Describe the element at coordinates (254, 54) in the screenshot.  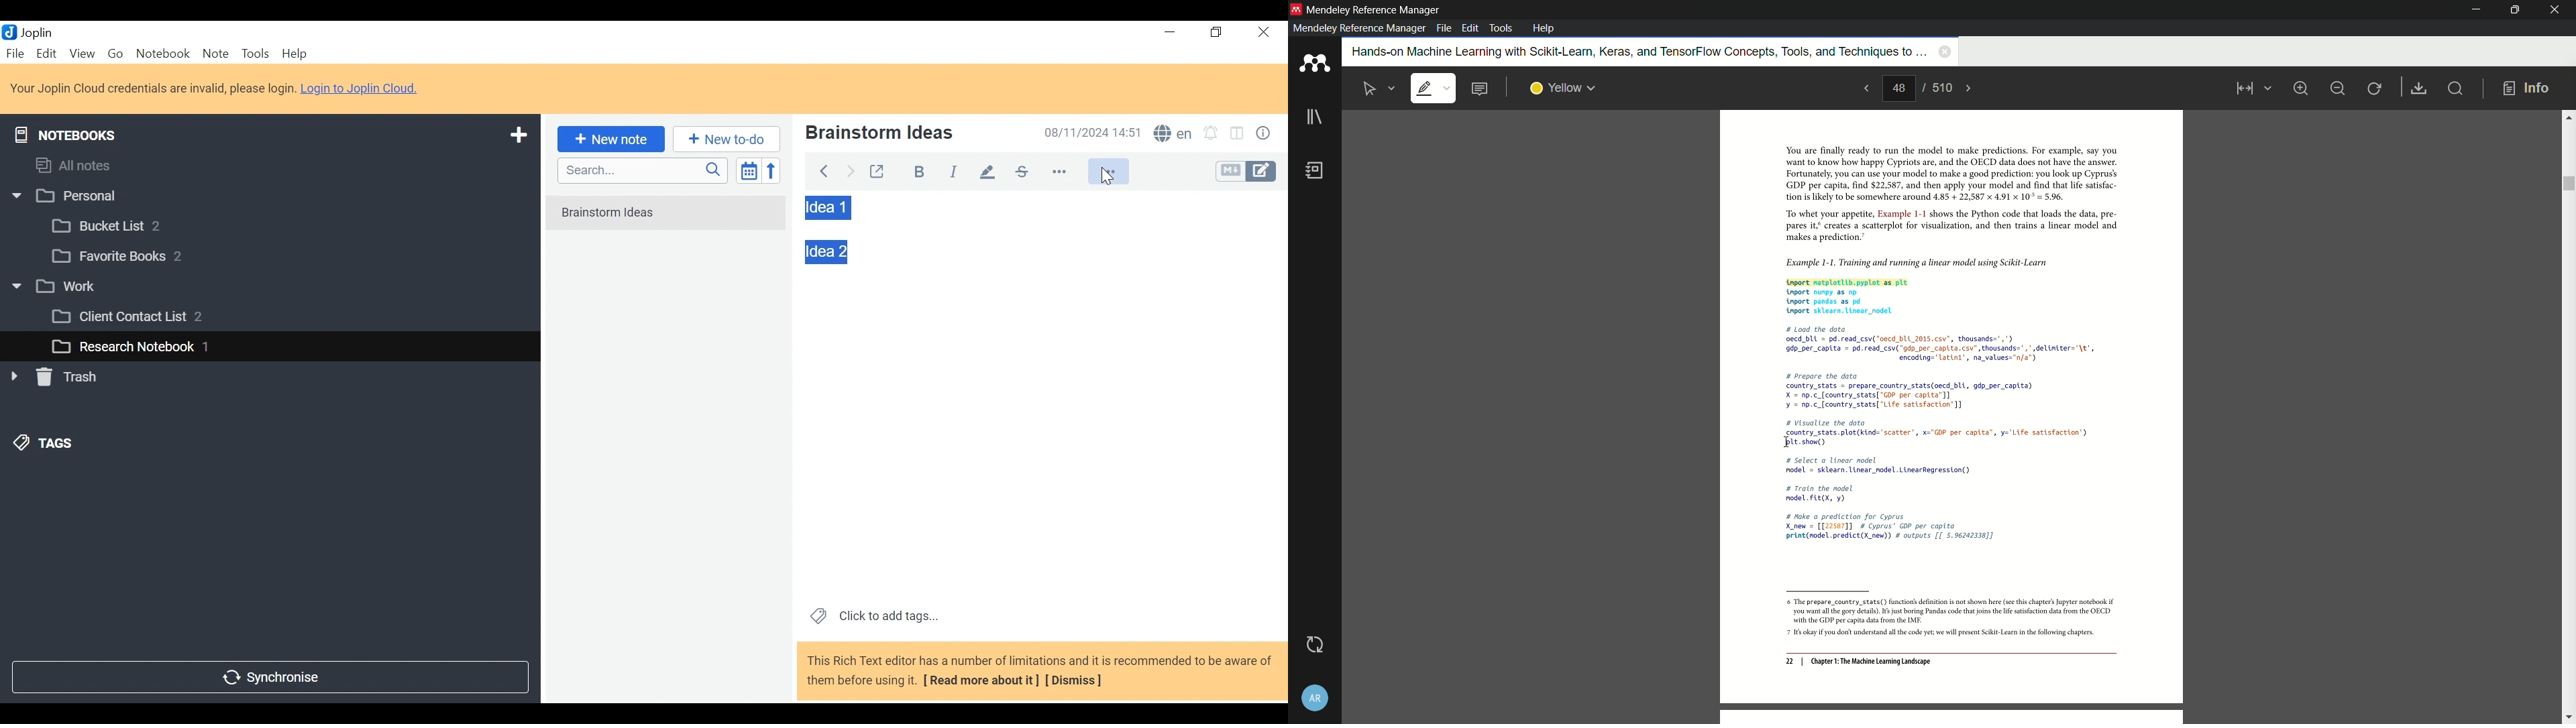
I see `Tools` at that location.